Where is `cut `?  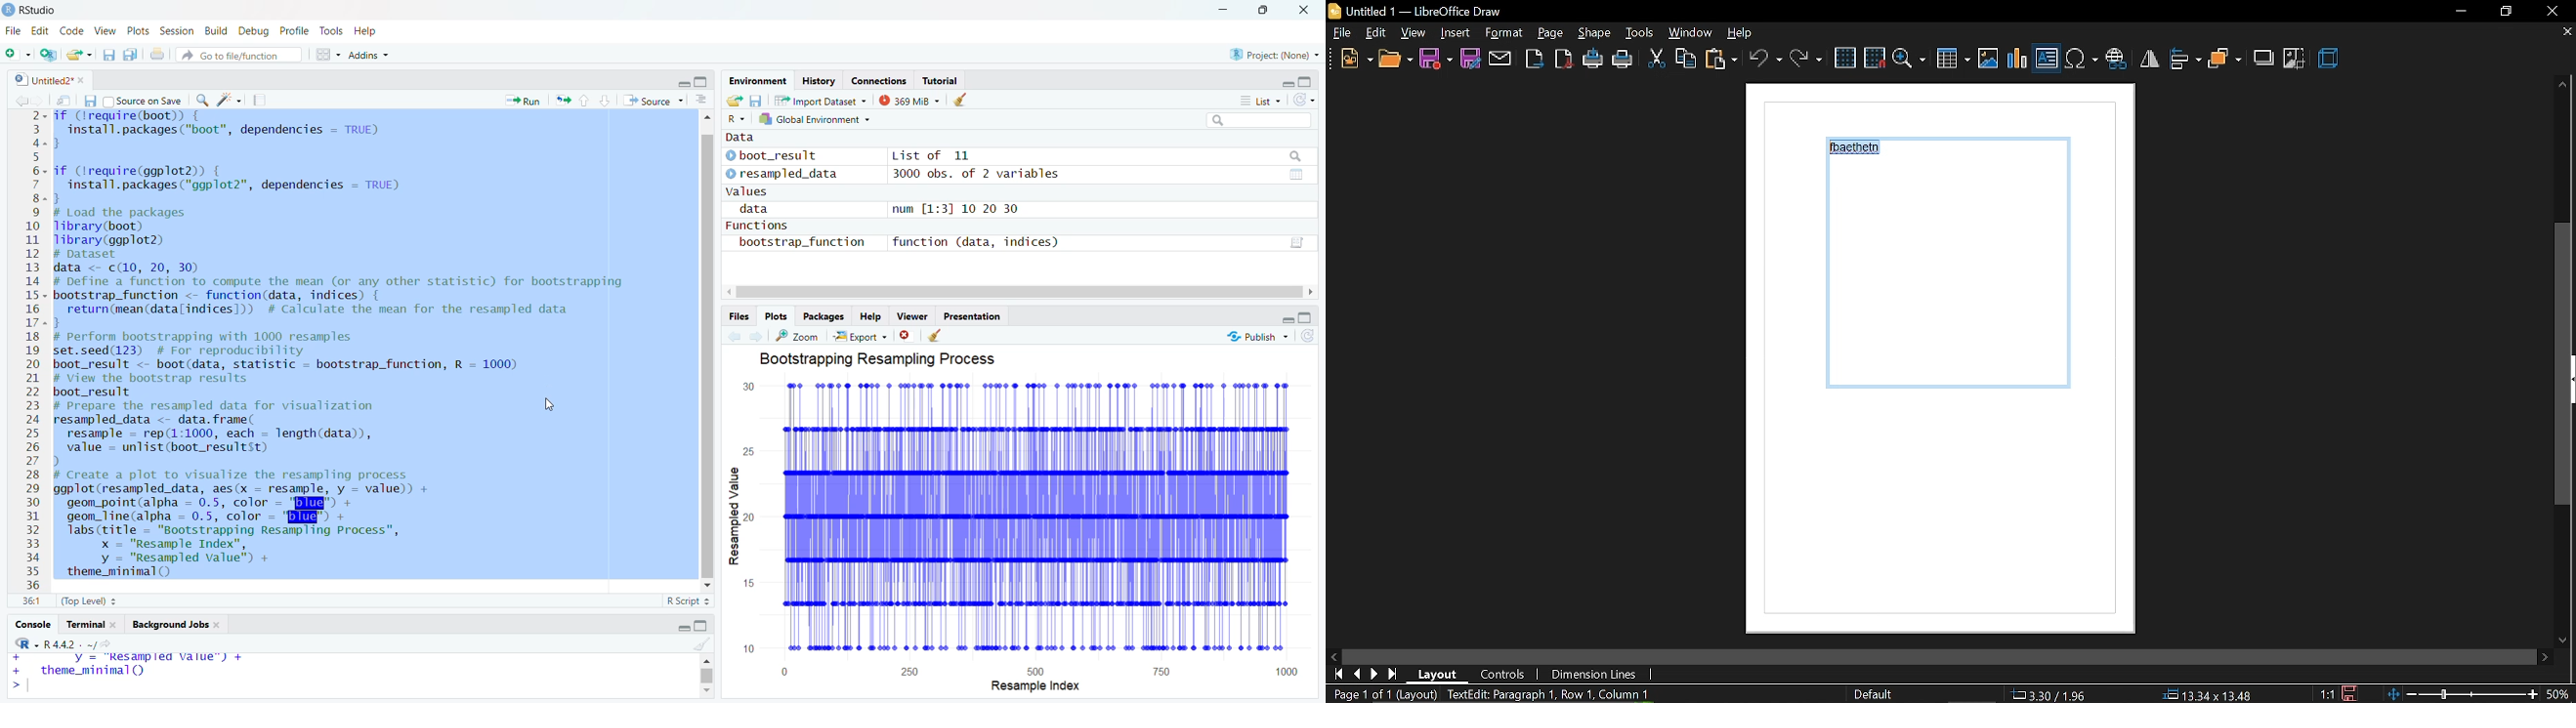 cut  is located at coordinates (1656, 61).